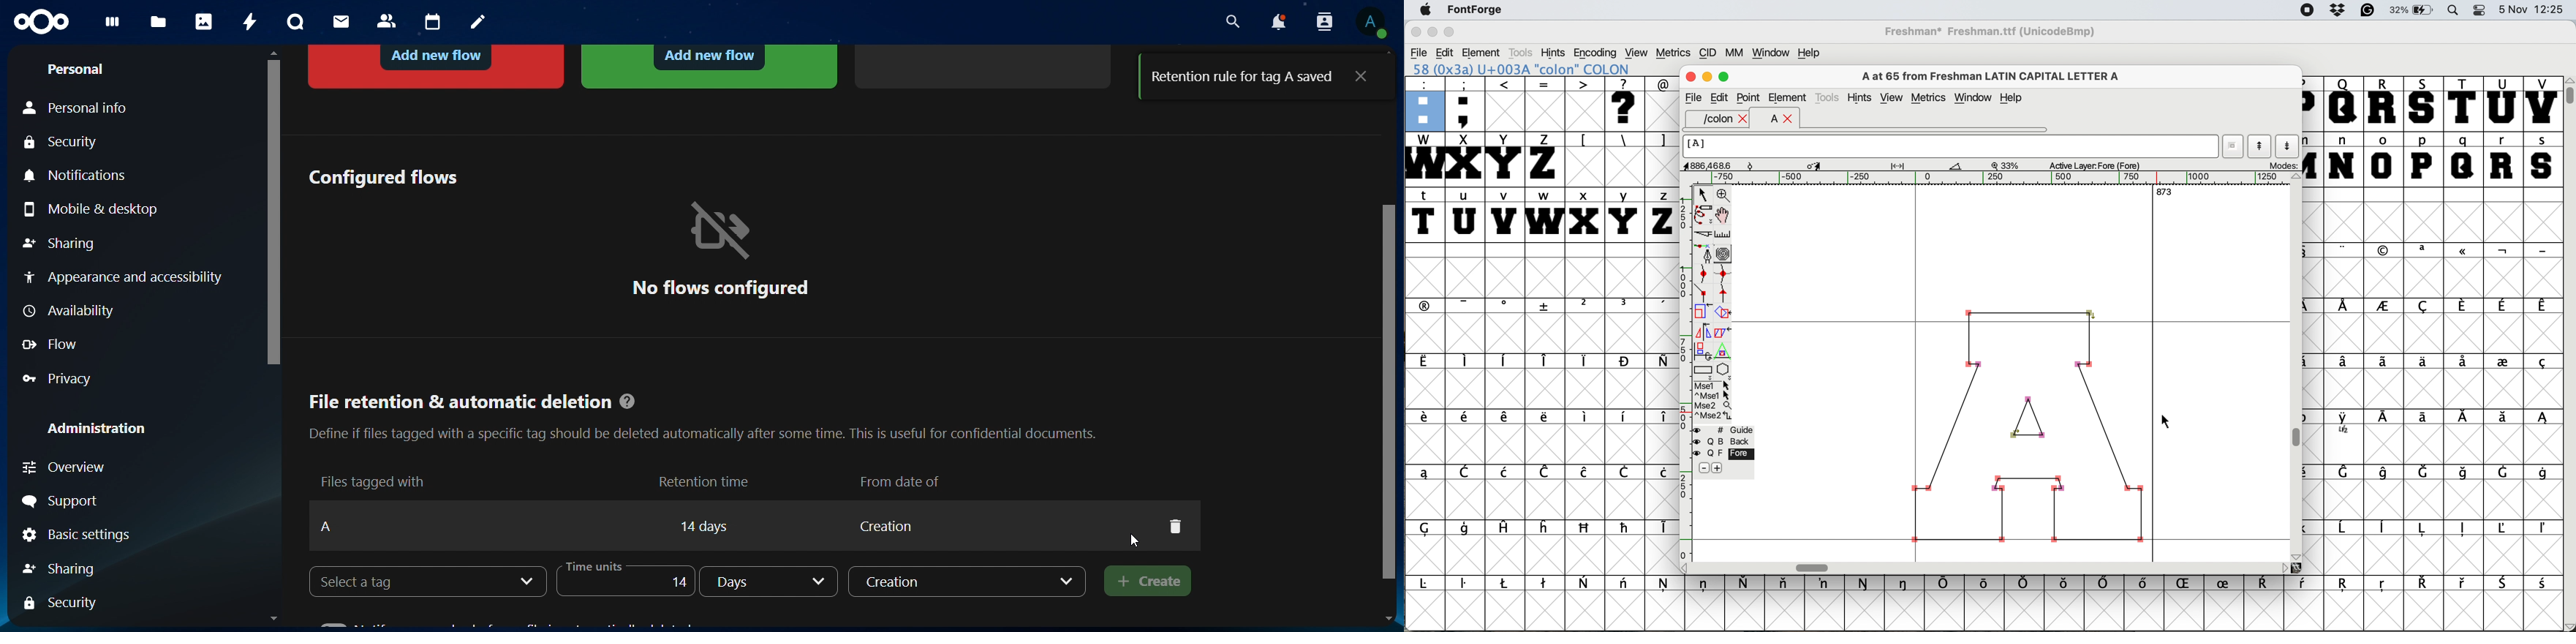 The width and height of the screenshot is (2576, 644). What do you see at coordinates (67, 378) in the screenshot?
I see `privacy` at bounding box center [67, 378].